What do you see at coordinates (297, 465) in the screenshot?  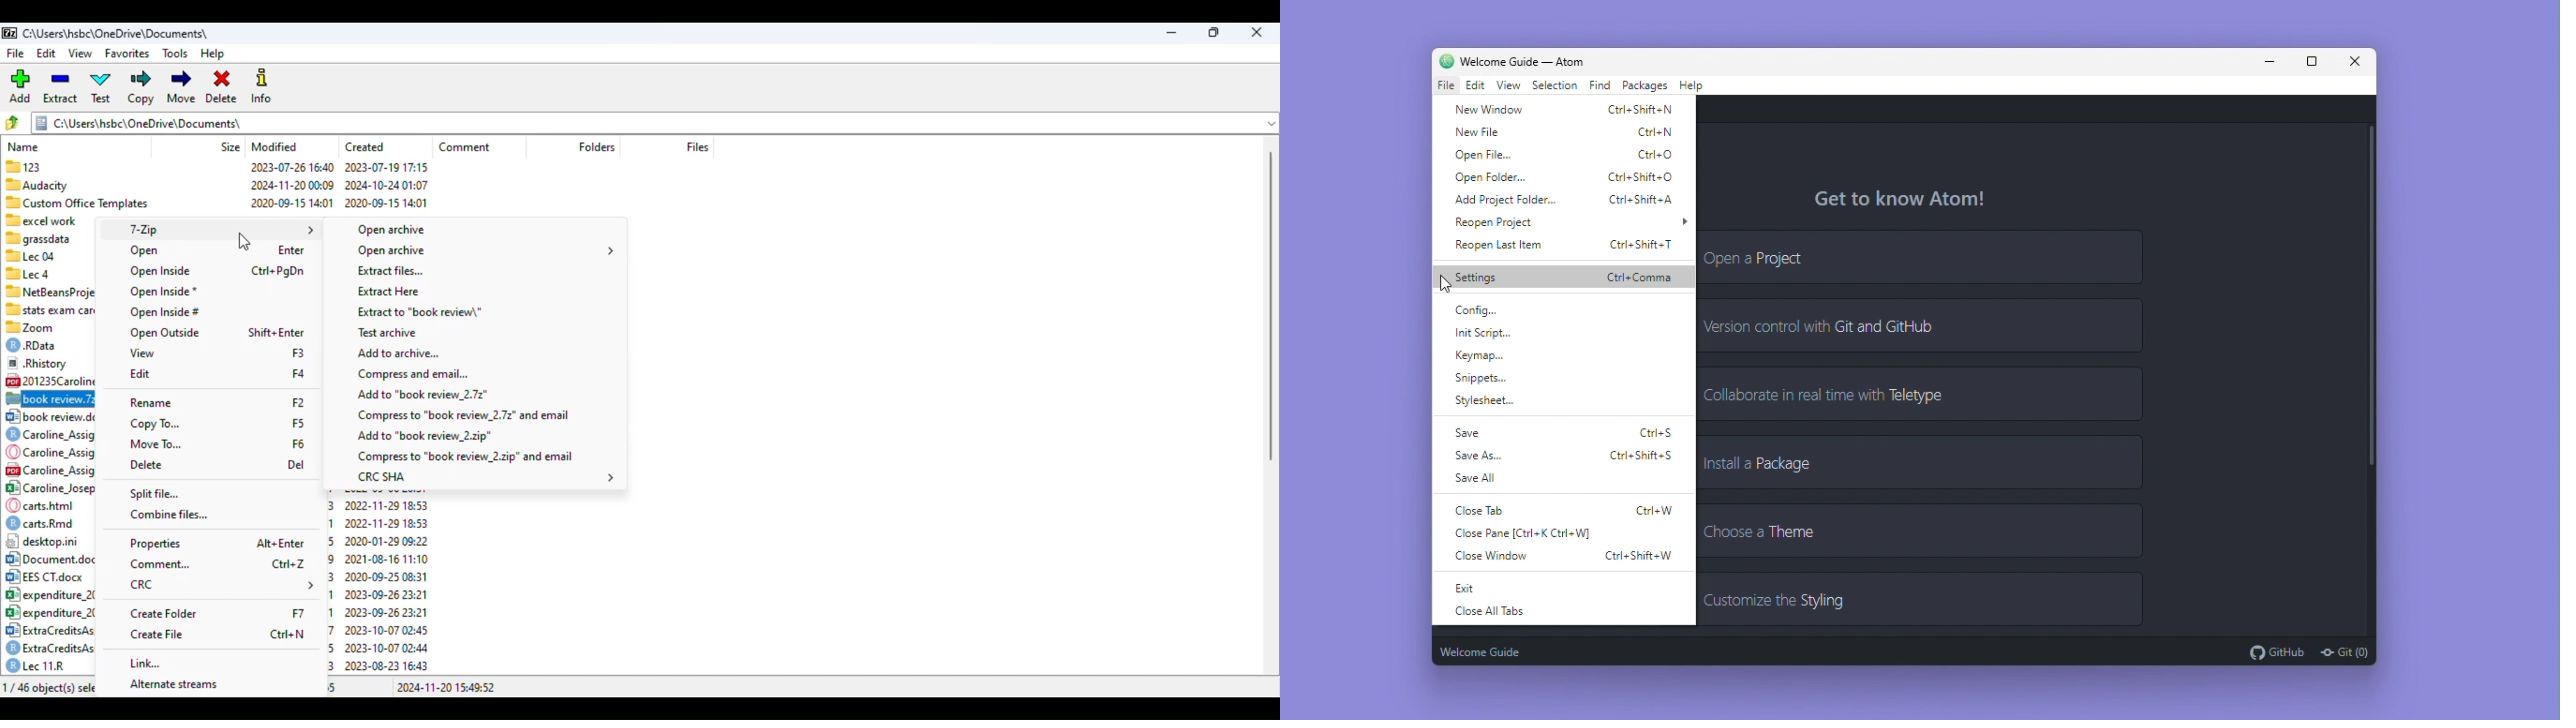 I see `shortcut for delete` at bounding box center [297, 465].